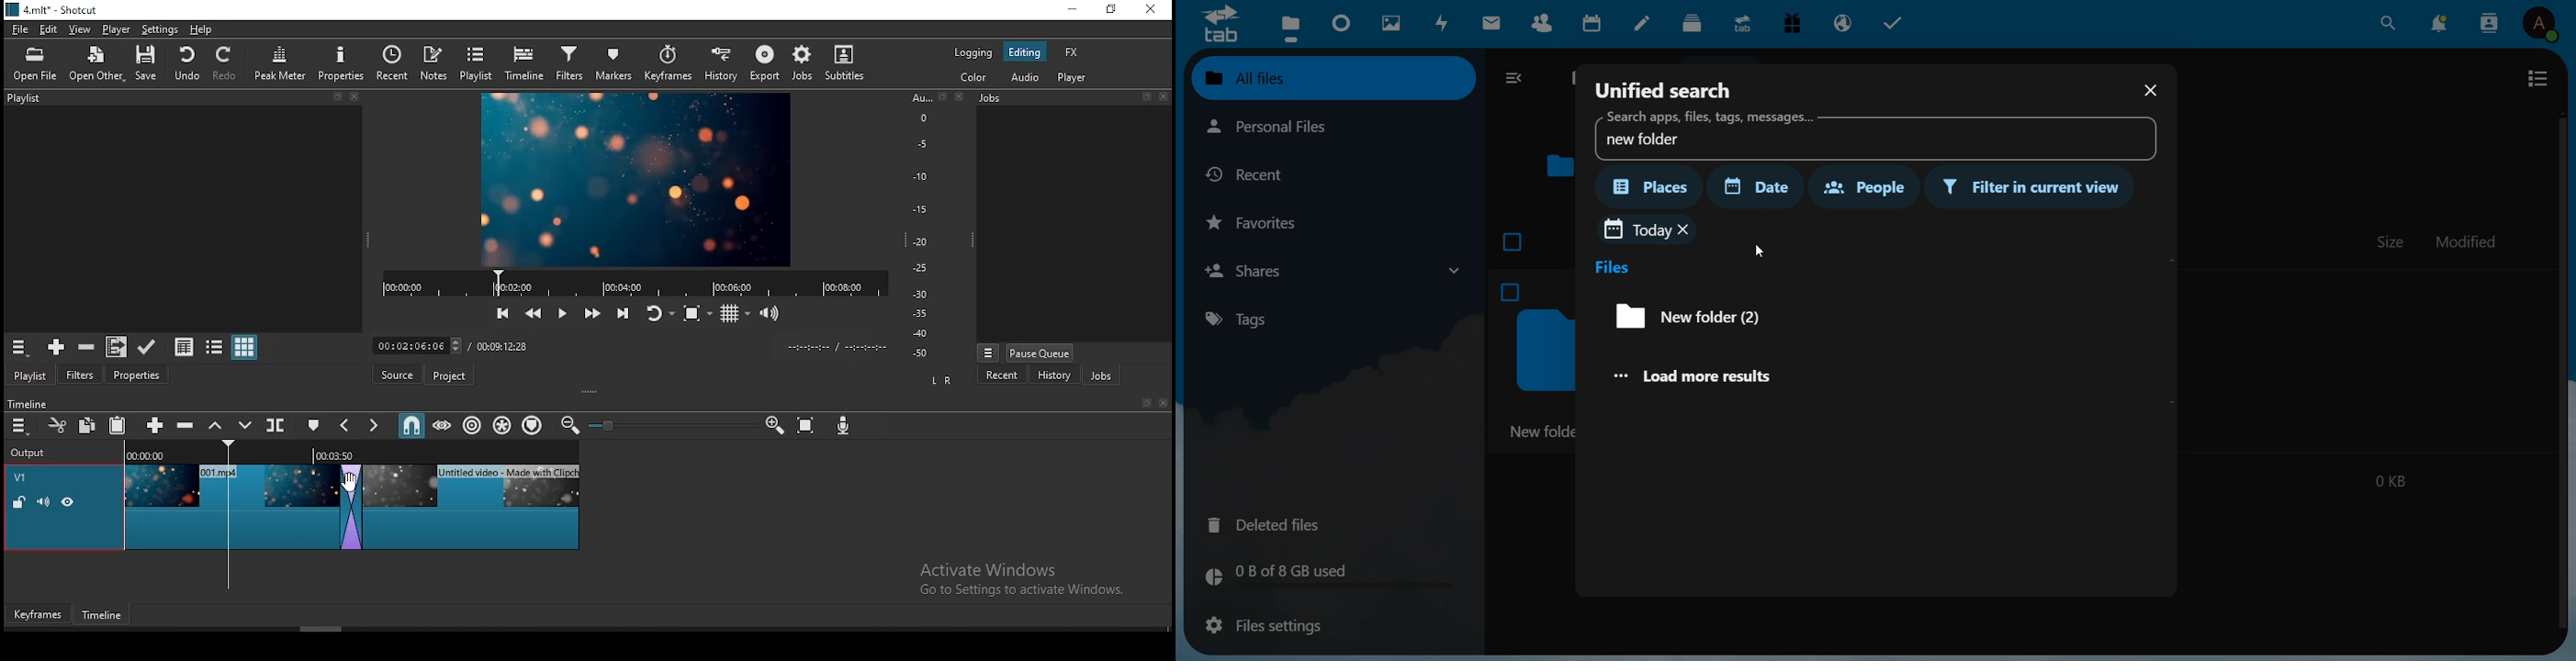 The image size is (2576, 672). Describe the element at coordinates (145, 63) in the screenshot. I see `save` at that location.